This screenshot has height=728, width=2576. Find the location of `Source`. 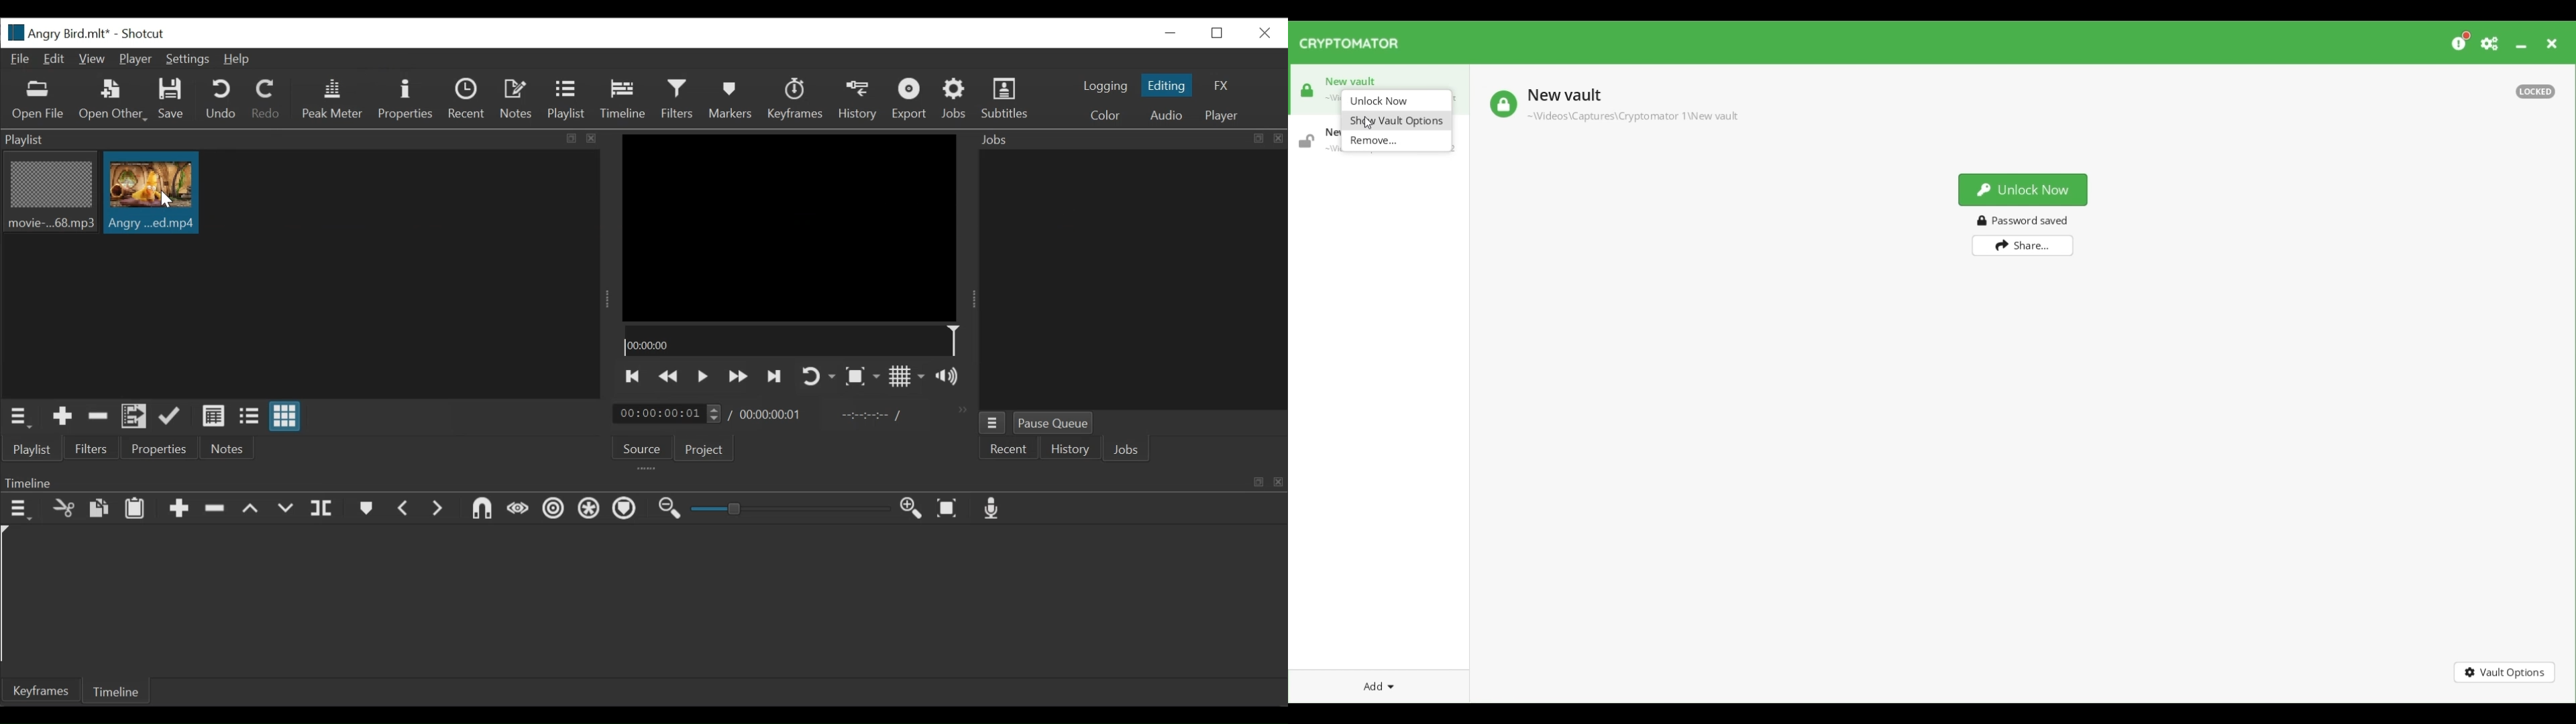

Source is located at coordinates (643, 446).